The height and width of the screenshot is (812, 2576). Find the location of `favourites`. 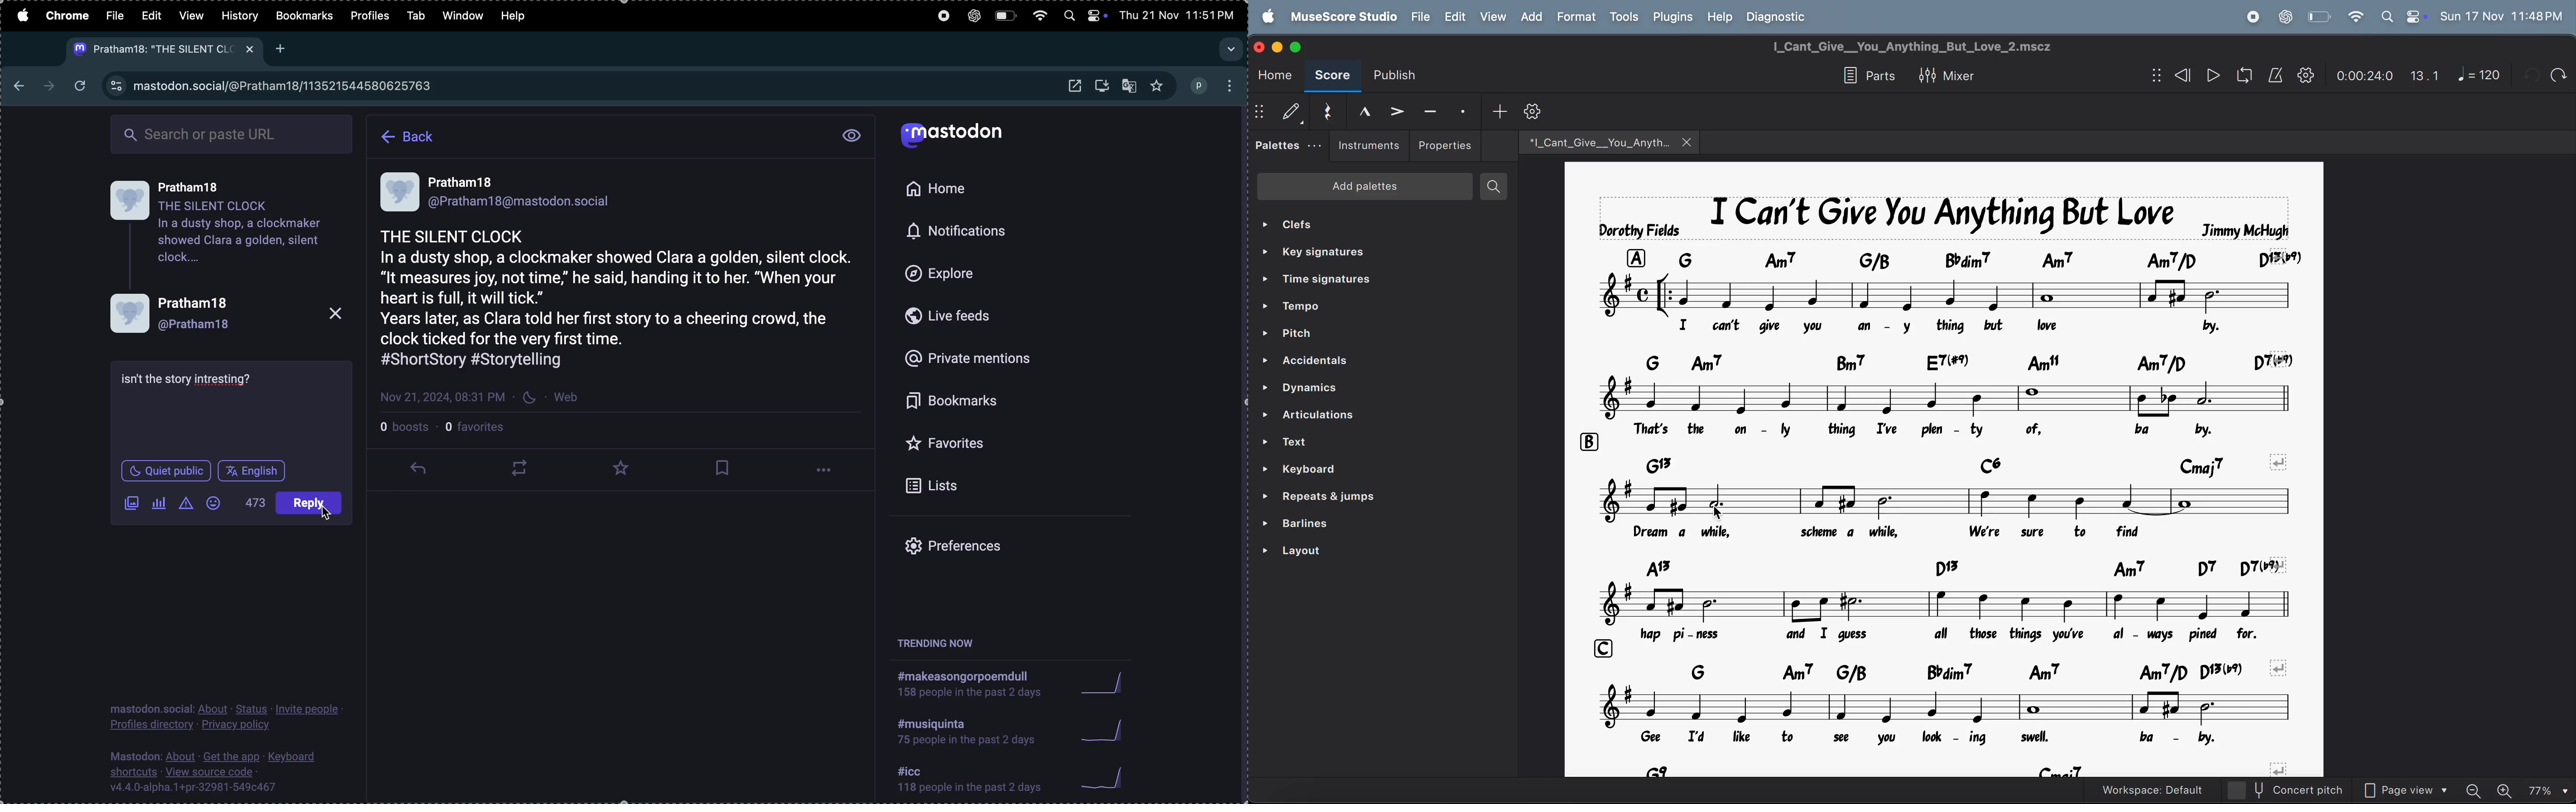

favourites is located at coordinates (481, 431).